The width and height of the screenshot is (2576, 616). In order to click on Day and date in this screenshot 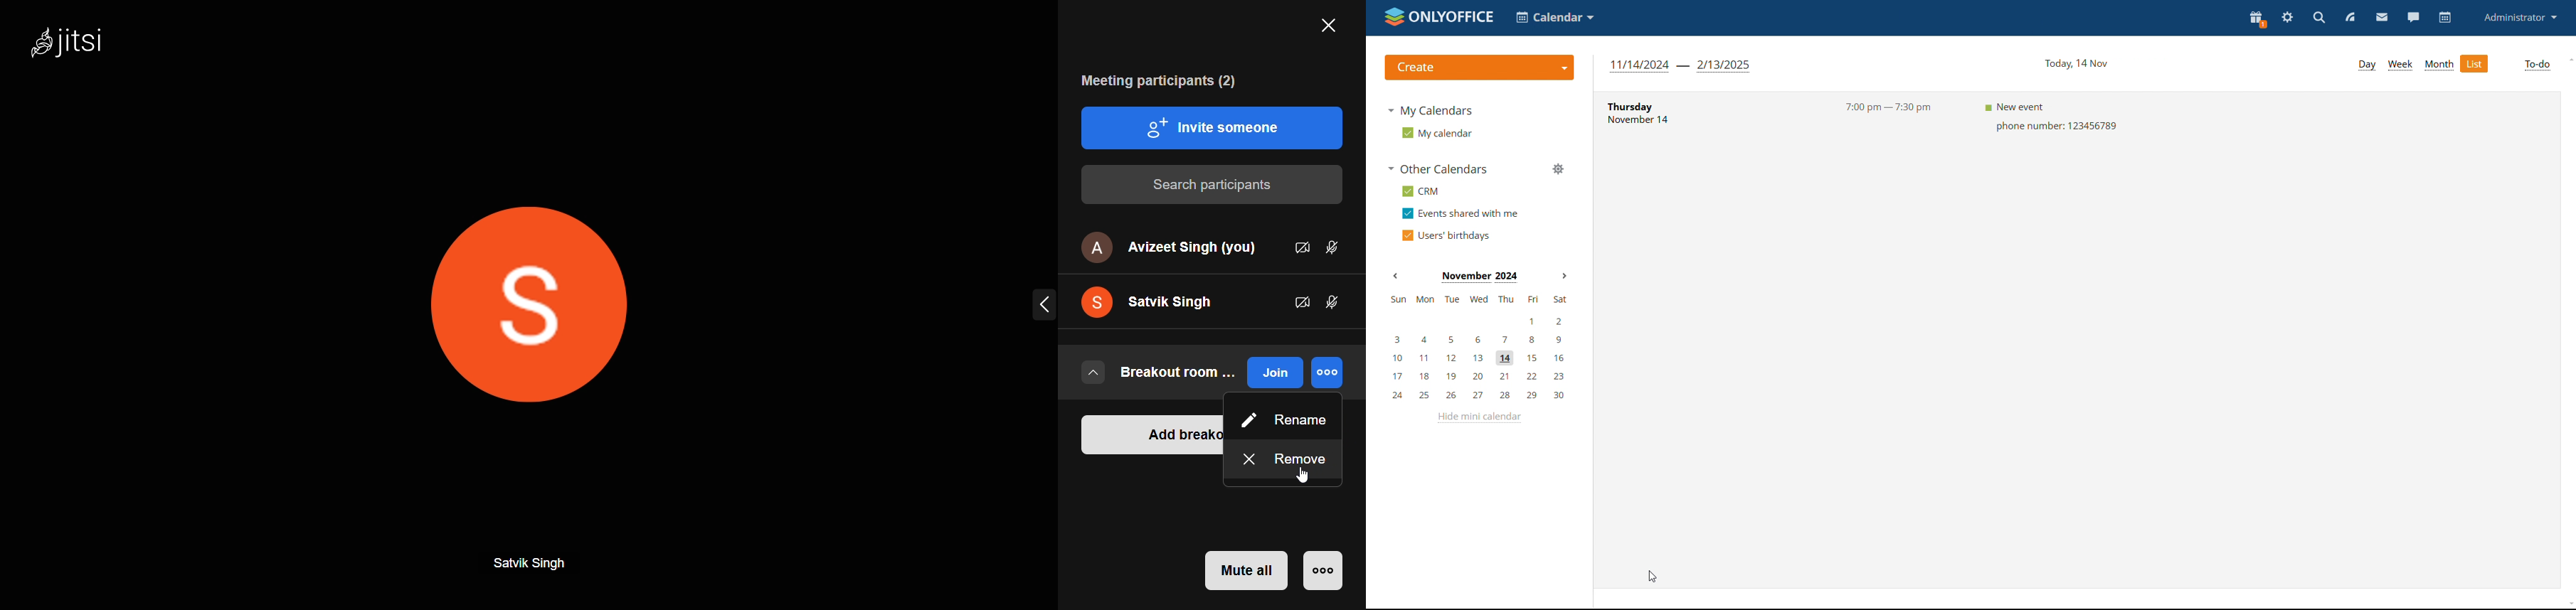, I will do `click(1650, 113)`.